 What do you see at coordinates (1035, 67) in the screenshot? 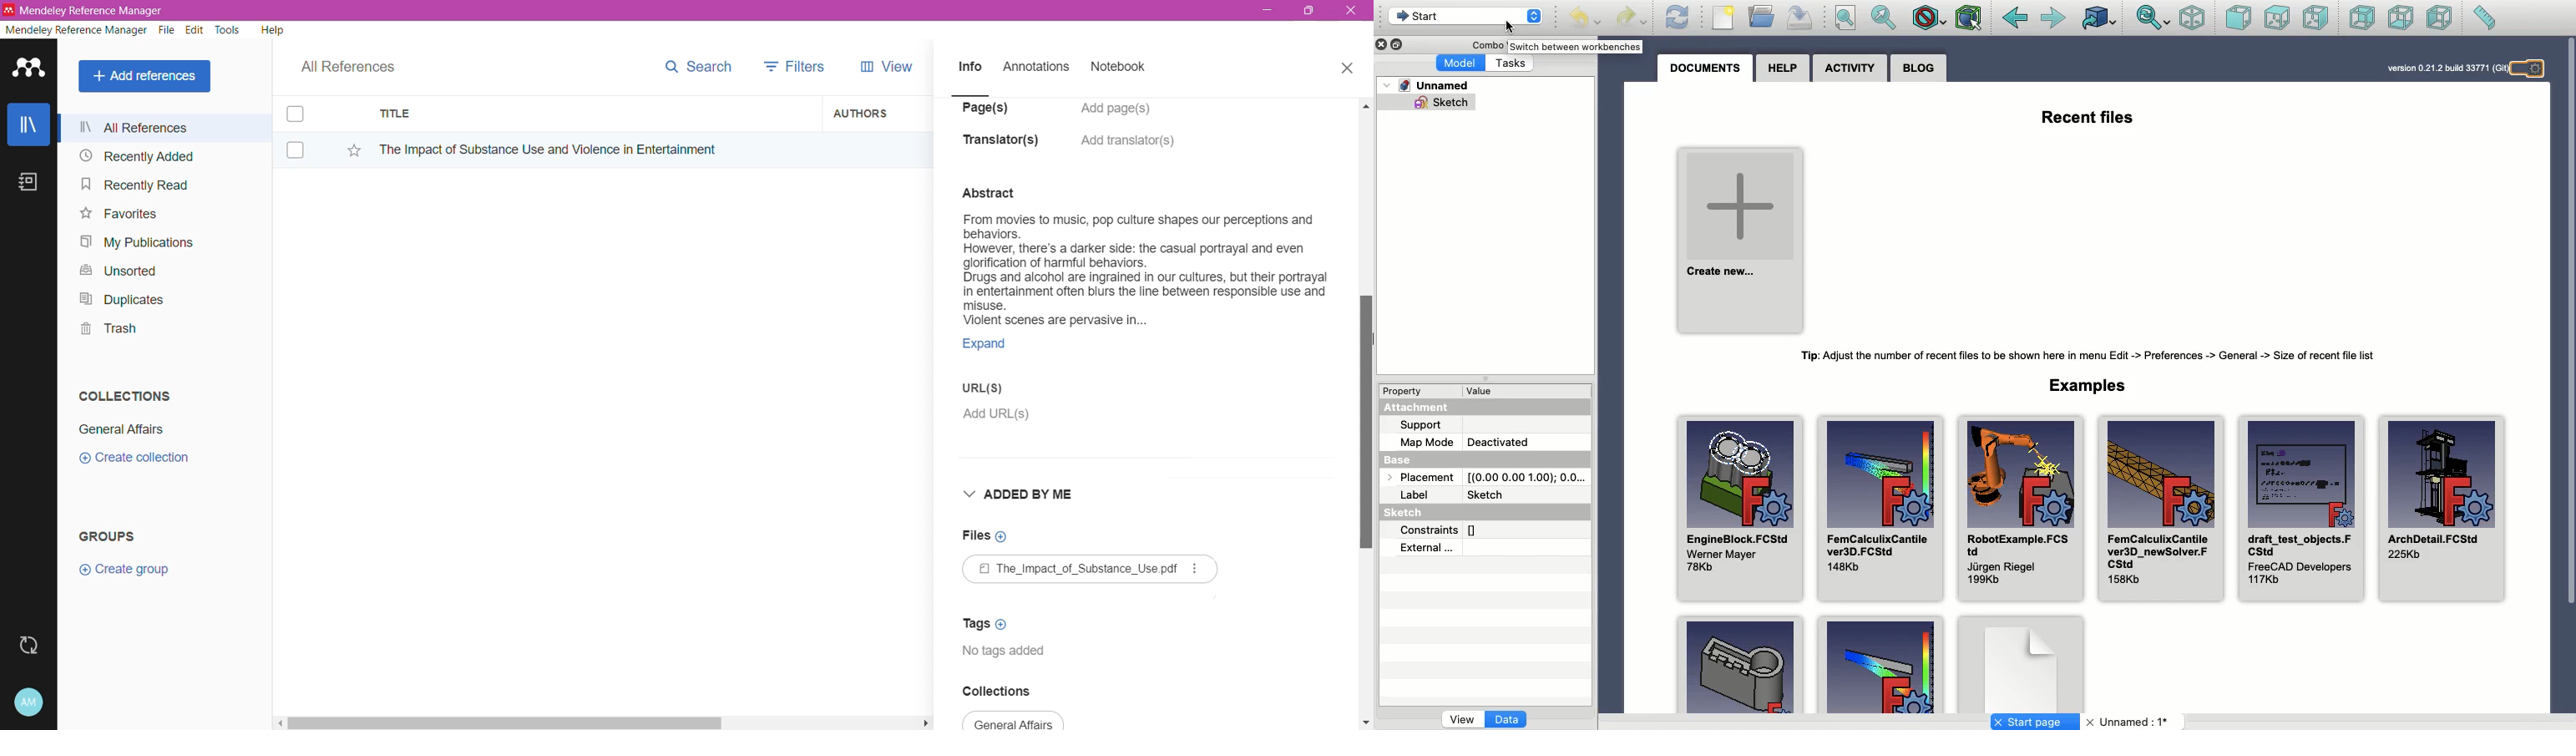
I see `Annotations` at bounding box center [1035, 67].